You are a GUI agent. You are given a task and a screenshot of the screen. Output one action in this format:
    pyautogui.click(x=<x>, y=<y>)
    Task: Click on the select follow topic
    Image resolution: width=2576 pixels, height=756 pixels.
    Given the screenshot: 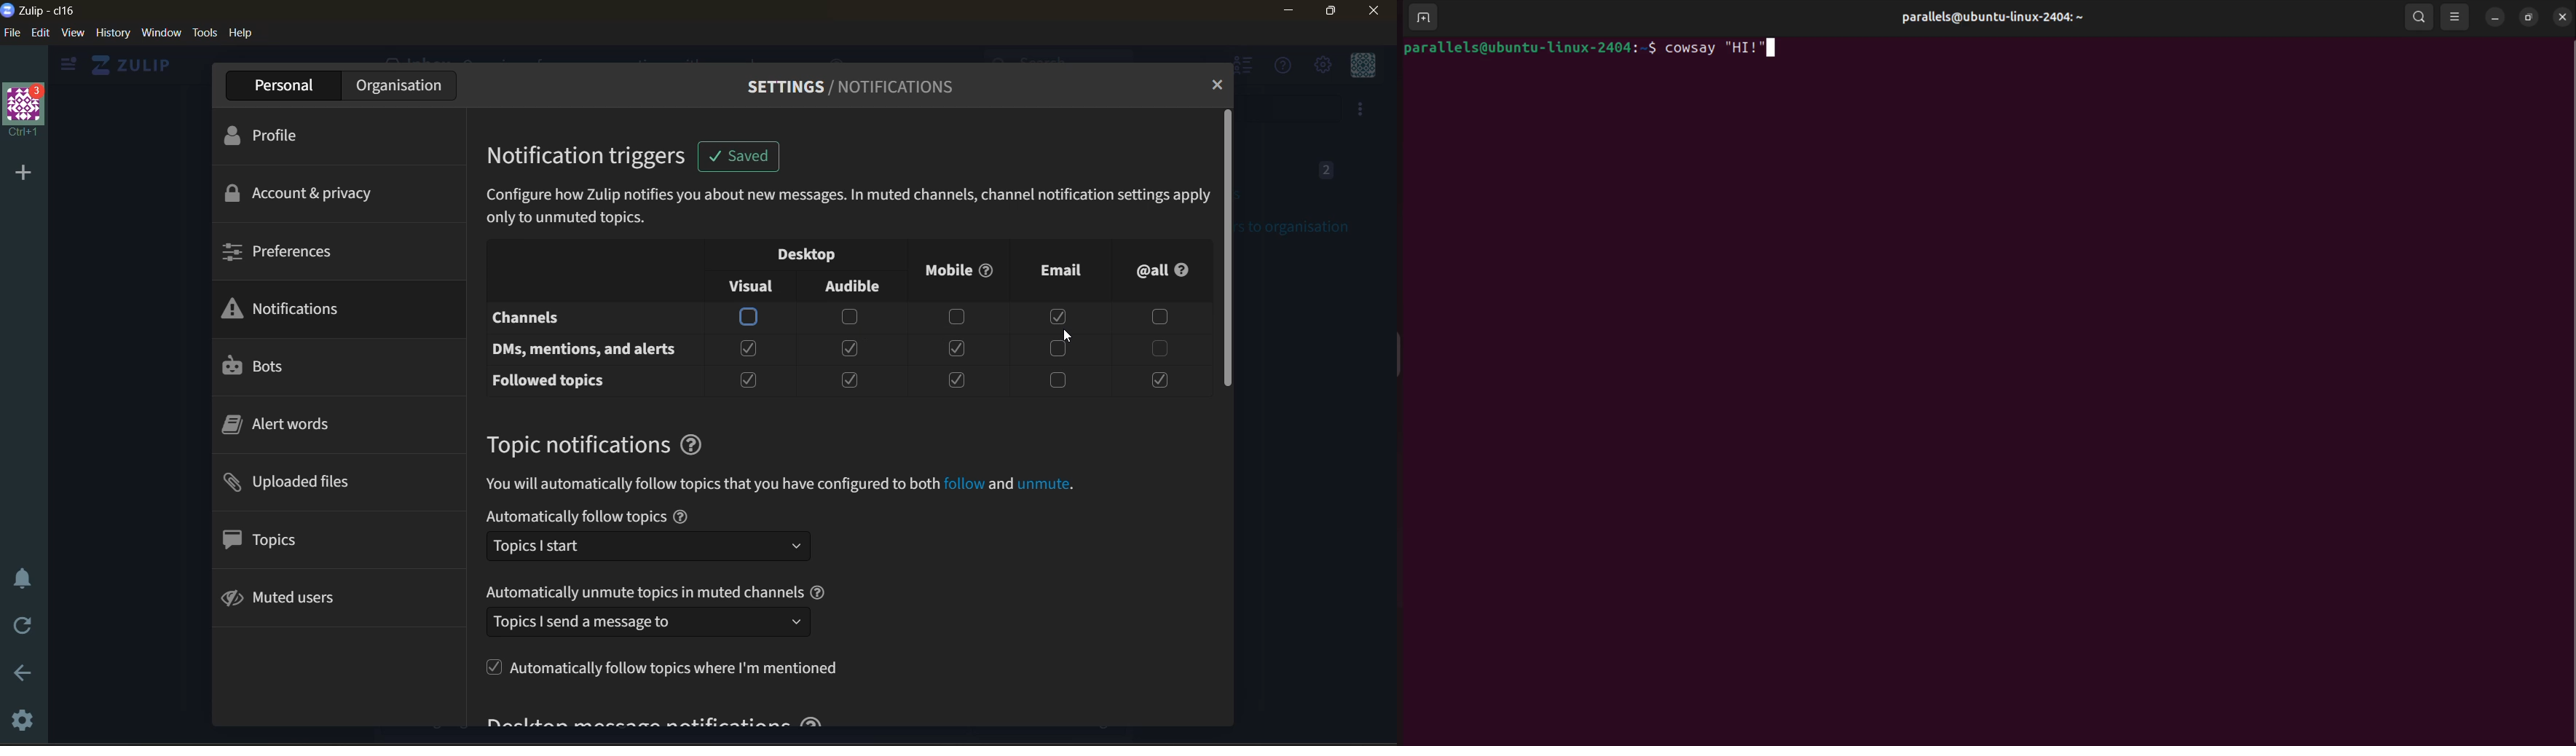 What is the action you would take?
    pyautogui.click(x=648, y=546)
    